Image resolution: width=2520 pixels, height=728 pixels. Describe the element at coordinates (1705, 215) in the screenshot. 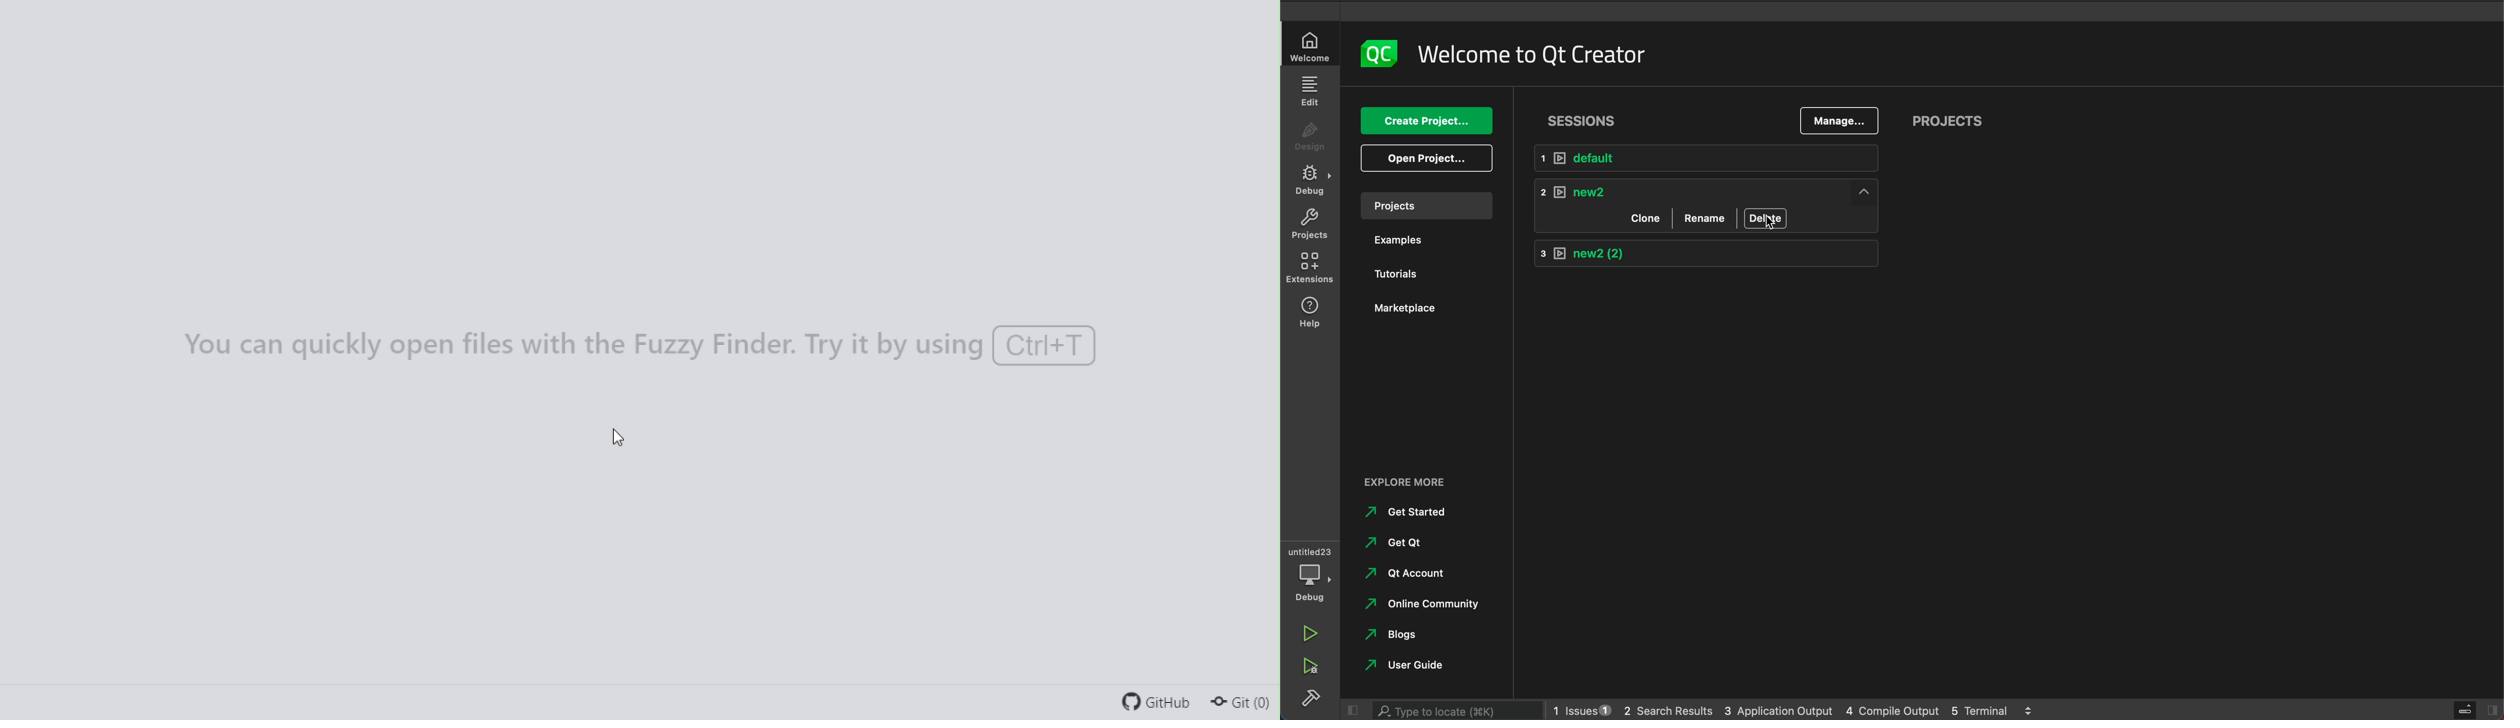

I see `rename` at that location.